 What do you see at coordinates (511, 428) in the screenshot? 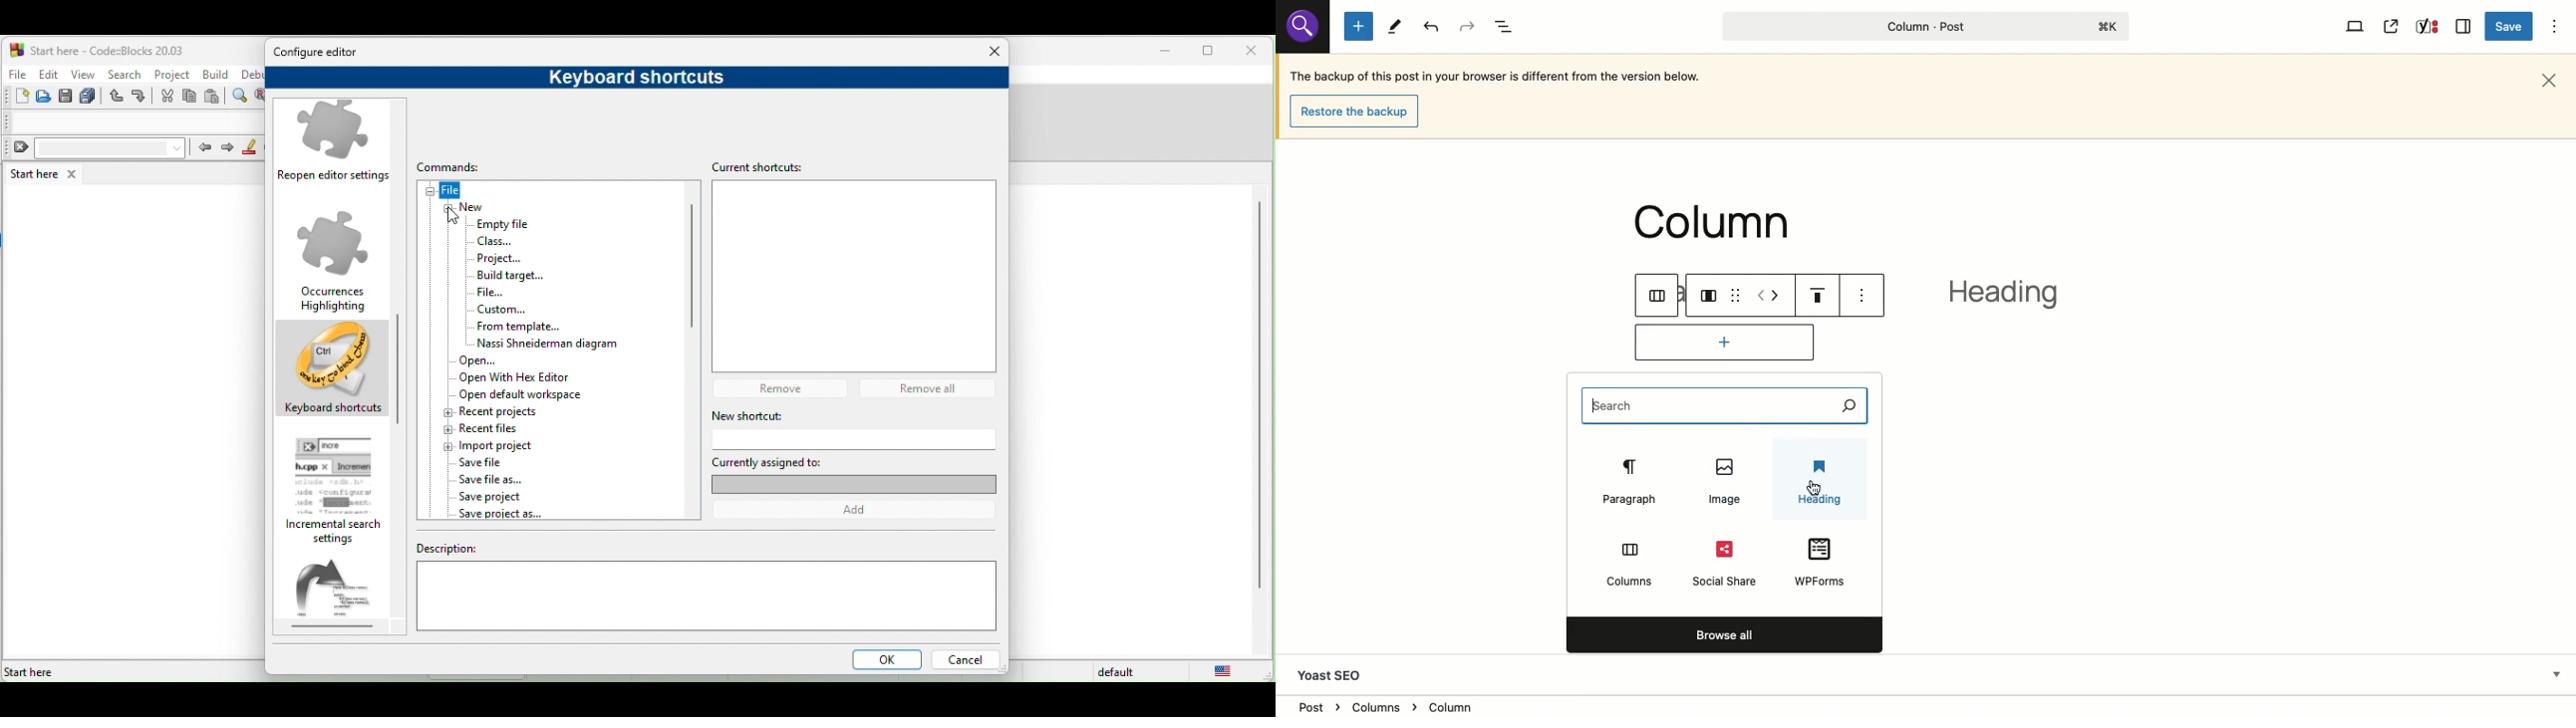
I see `recent file` at bounding box center [511, 428].